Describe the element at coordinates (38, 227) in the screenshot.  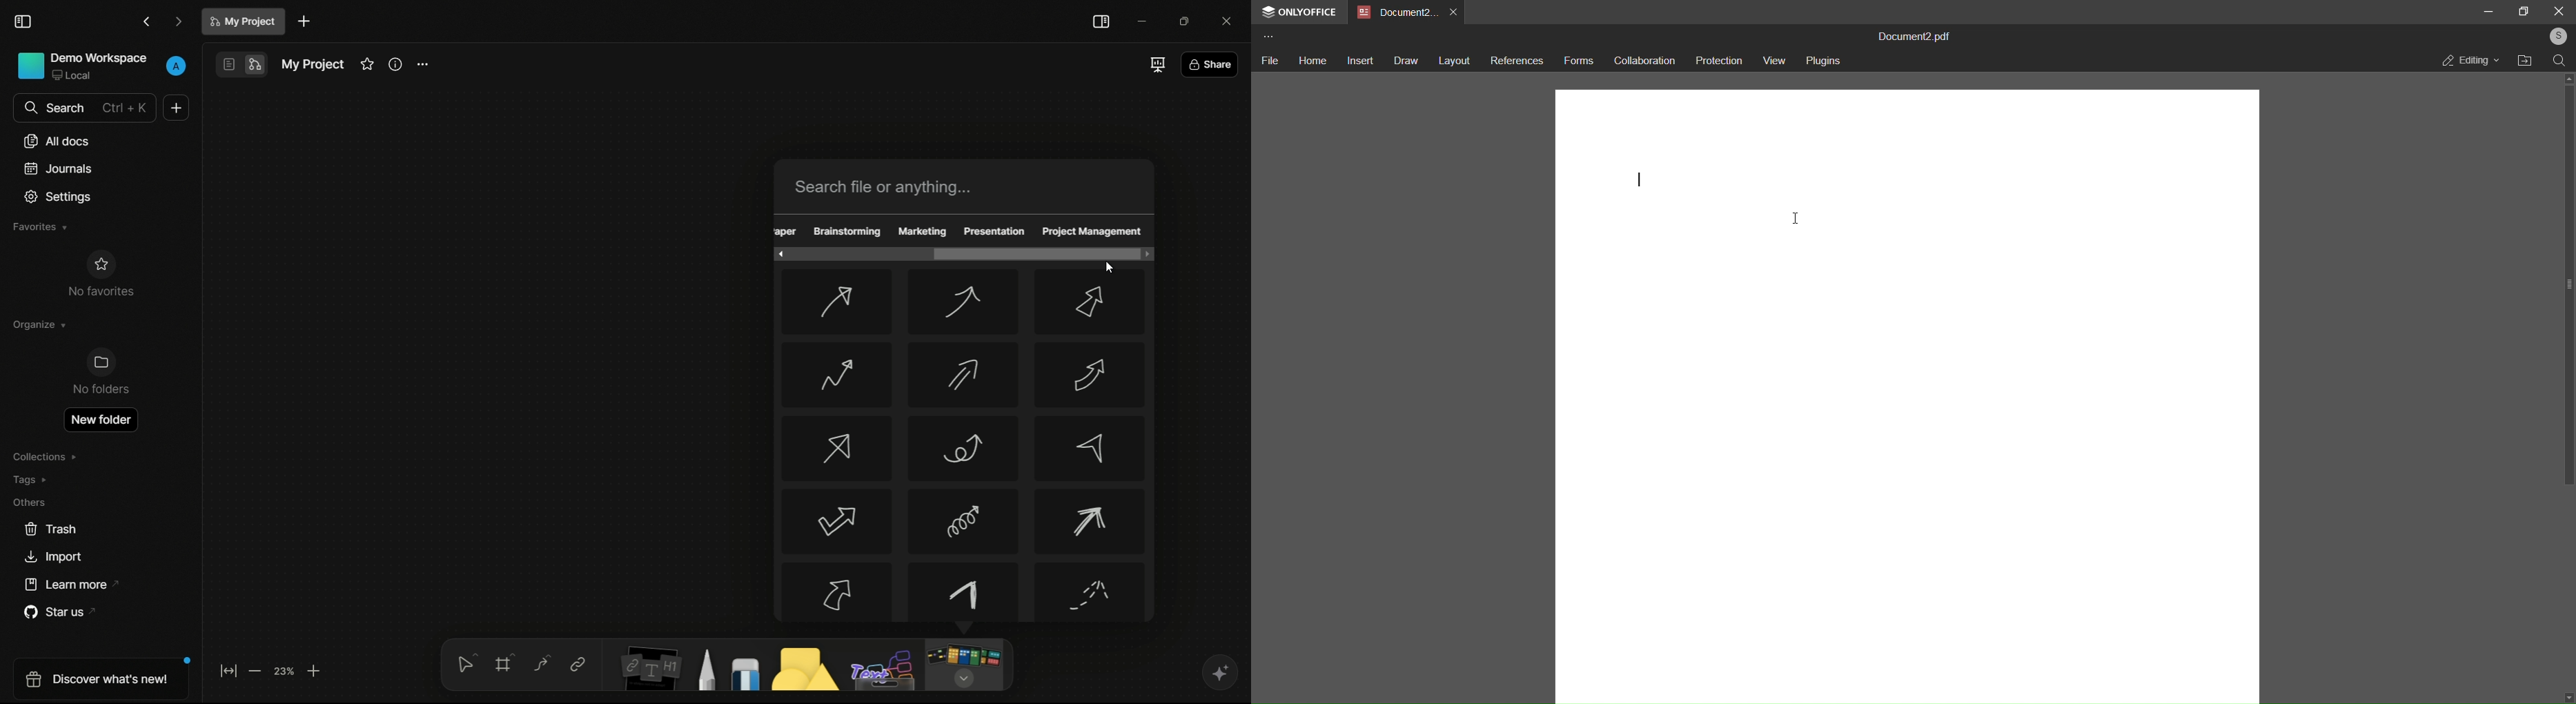
I see `favorites` at that location.